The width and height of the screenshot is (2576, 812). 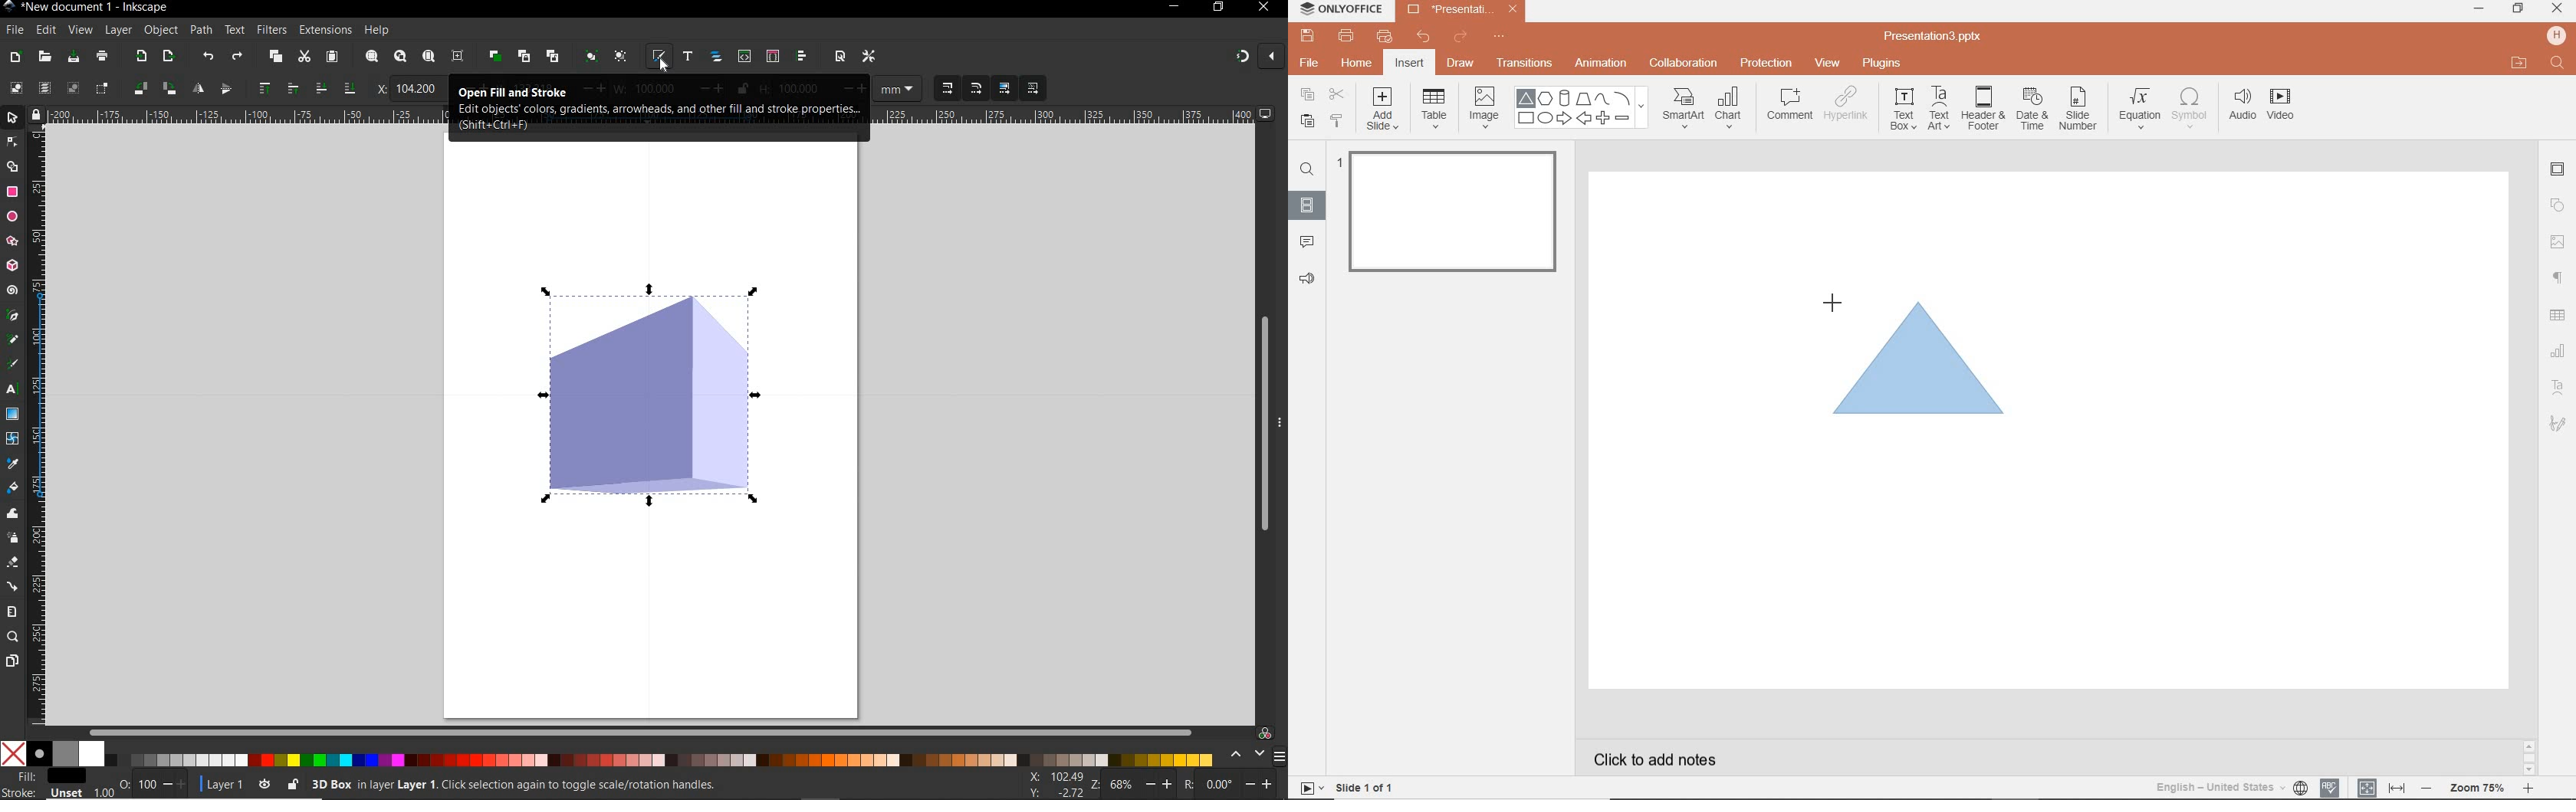 I want to click on TEXT BOX, so click(x=1902, y=109).